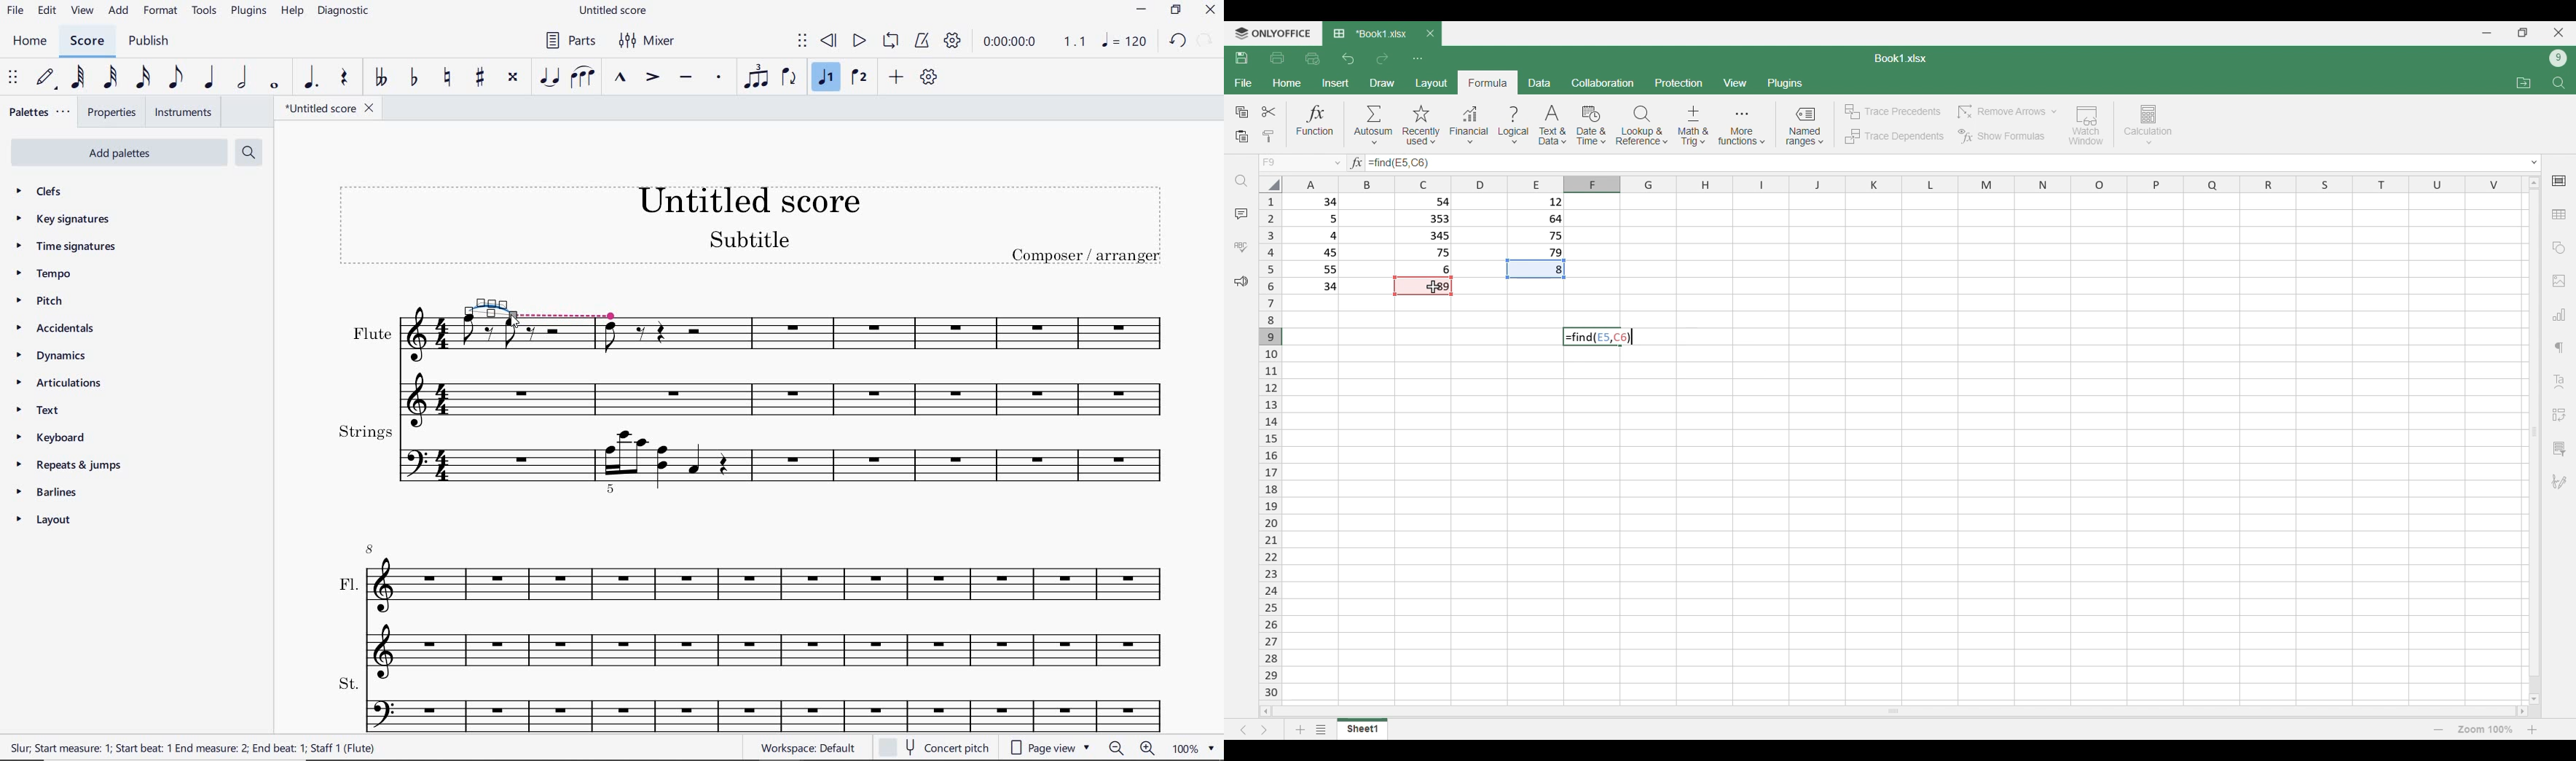 The height and width of the screenshot is (784, 2576). Describe the element at coordinates (1423, 285) in the screenshot. I see `Indicates cell is used in current function` at that location.